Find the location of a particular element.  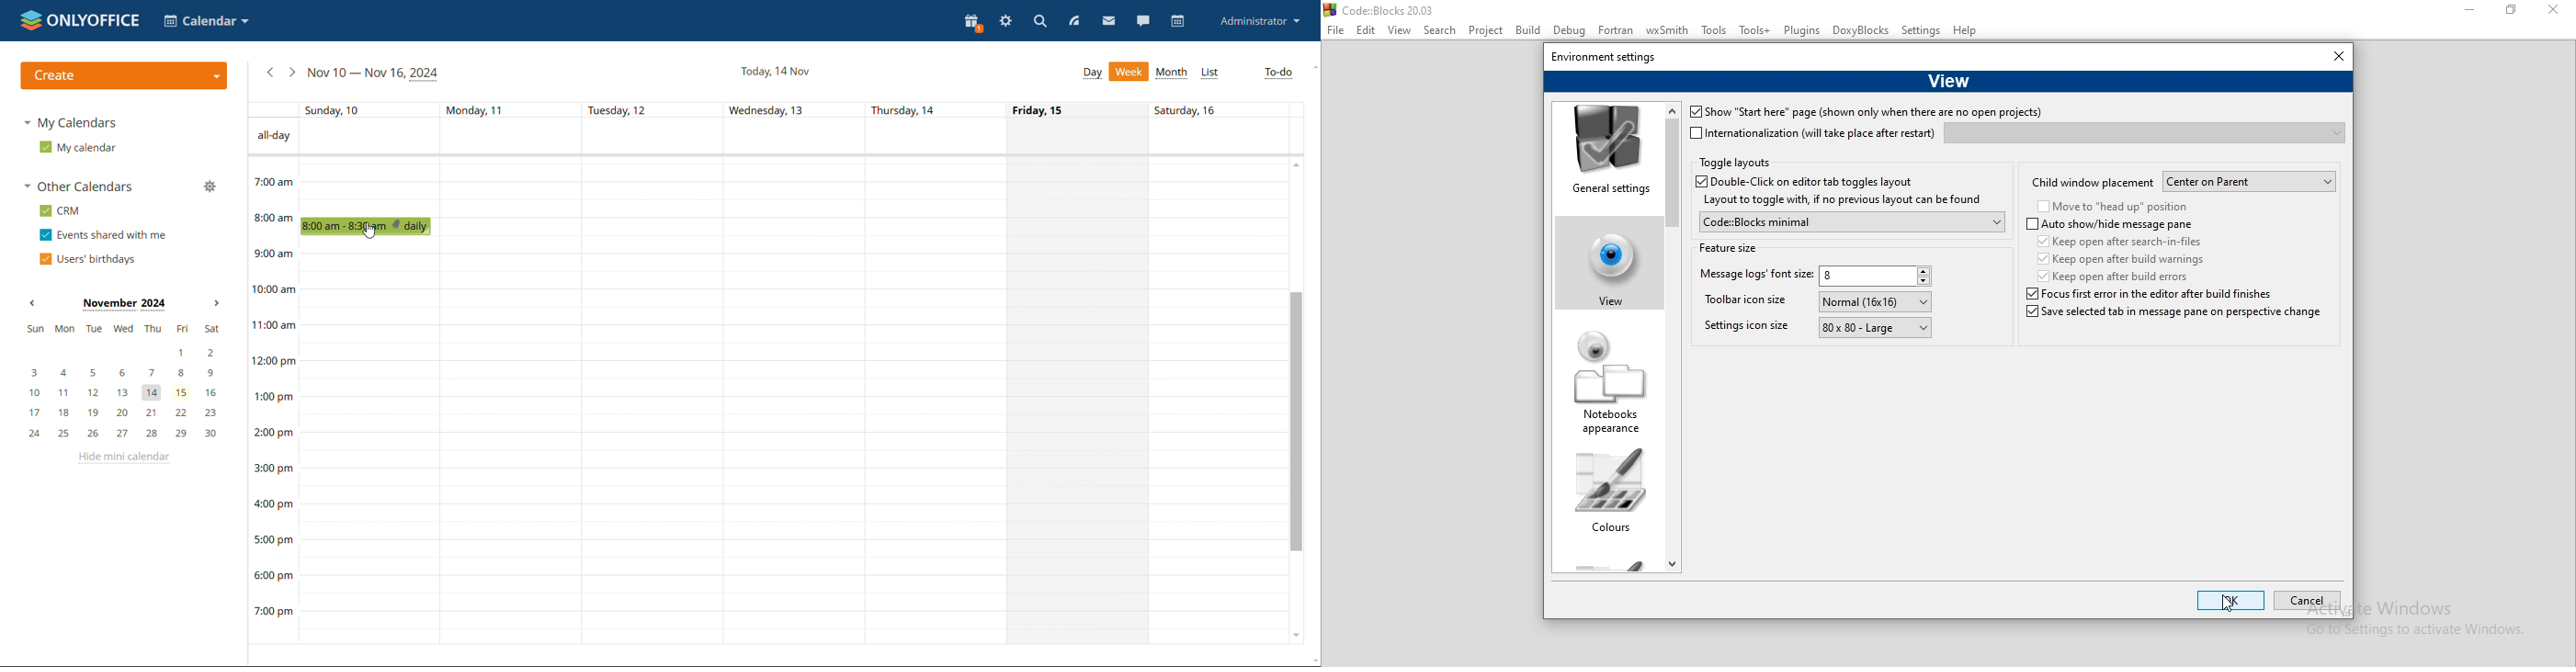

general settings is located at coordinates (1607, 153).